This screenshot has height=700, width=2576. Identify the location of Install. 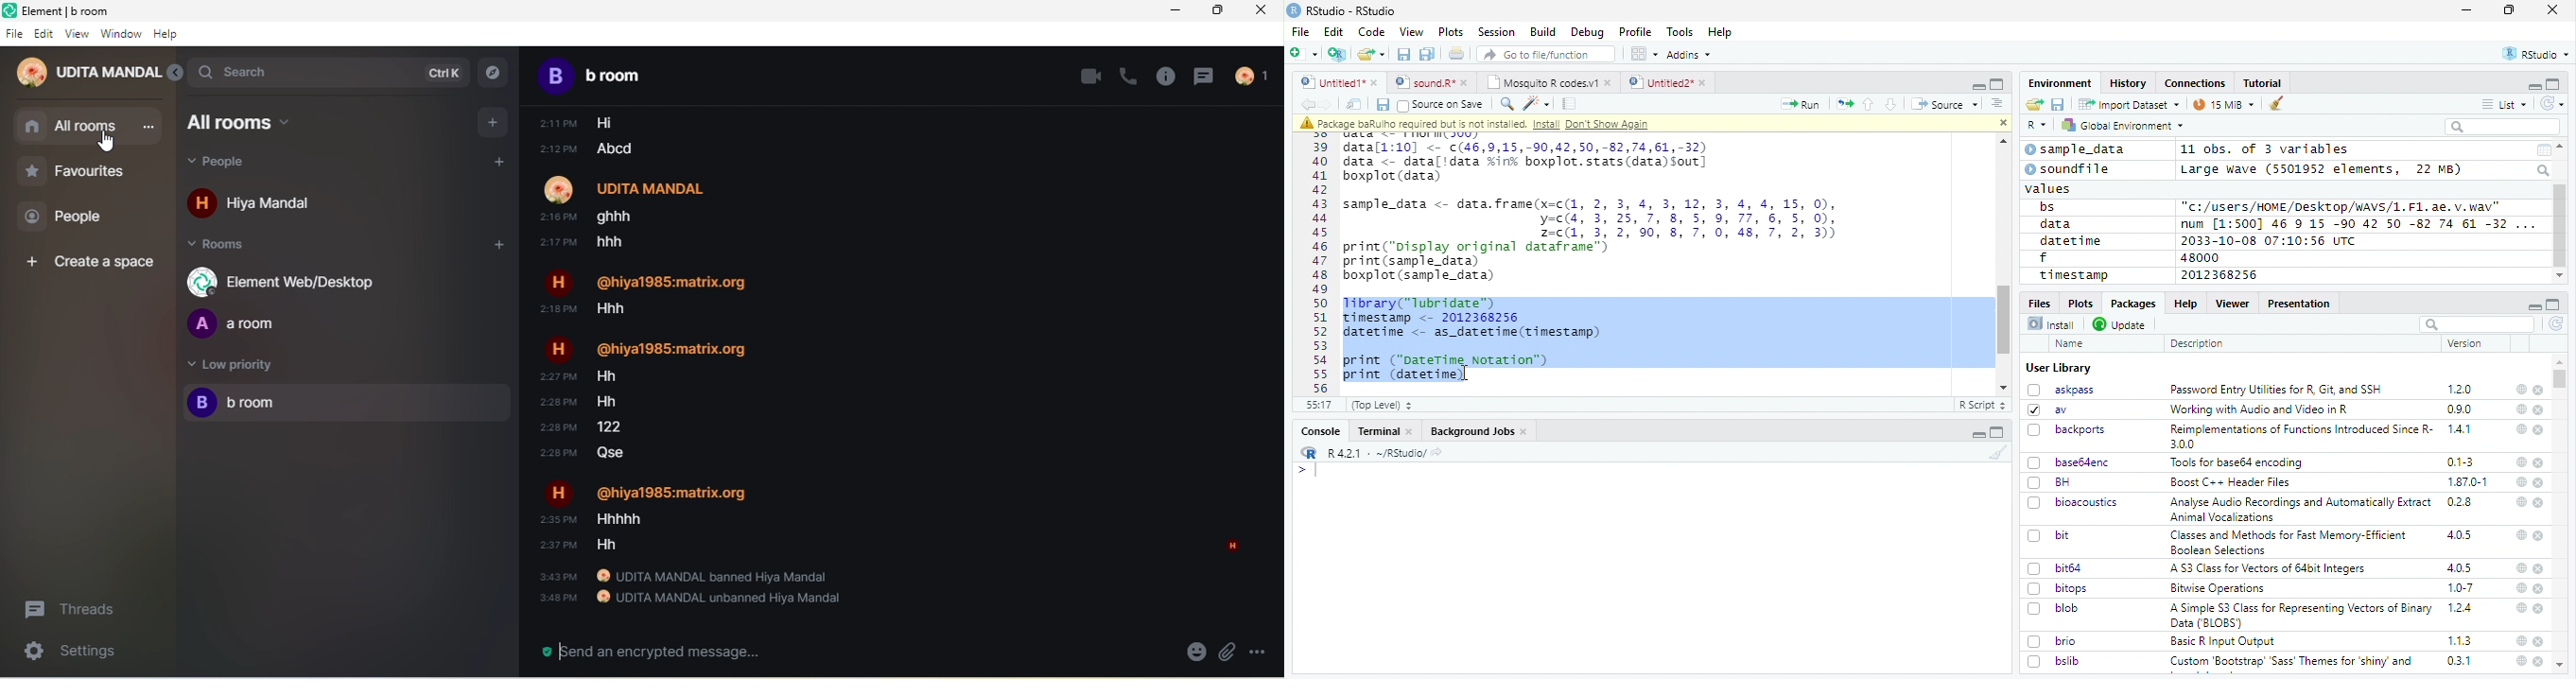
(2051, 323).